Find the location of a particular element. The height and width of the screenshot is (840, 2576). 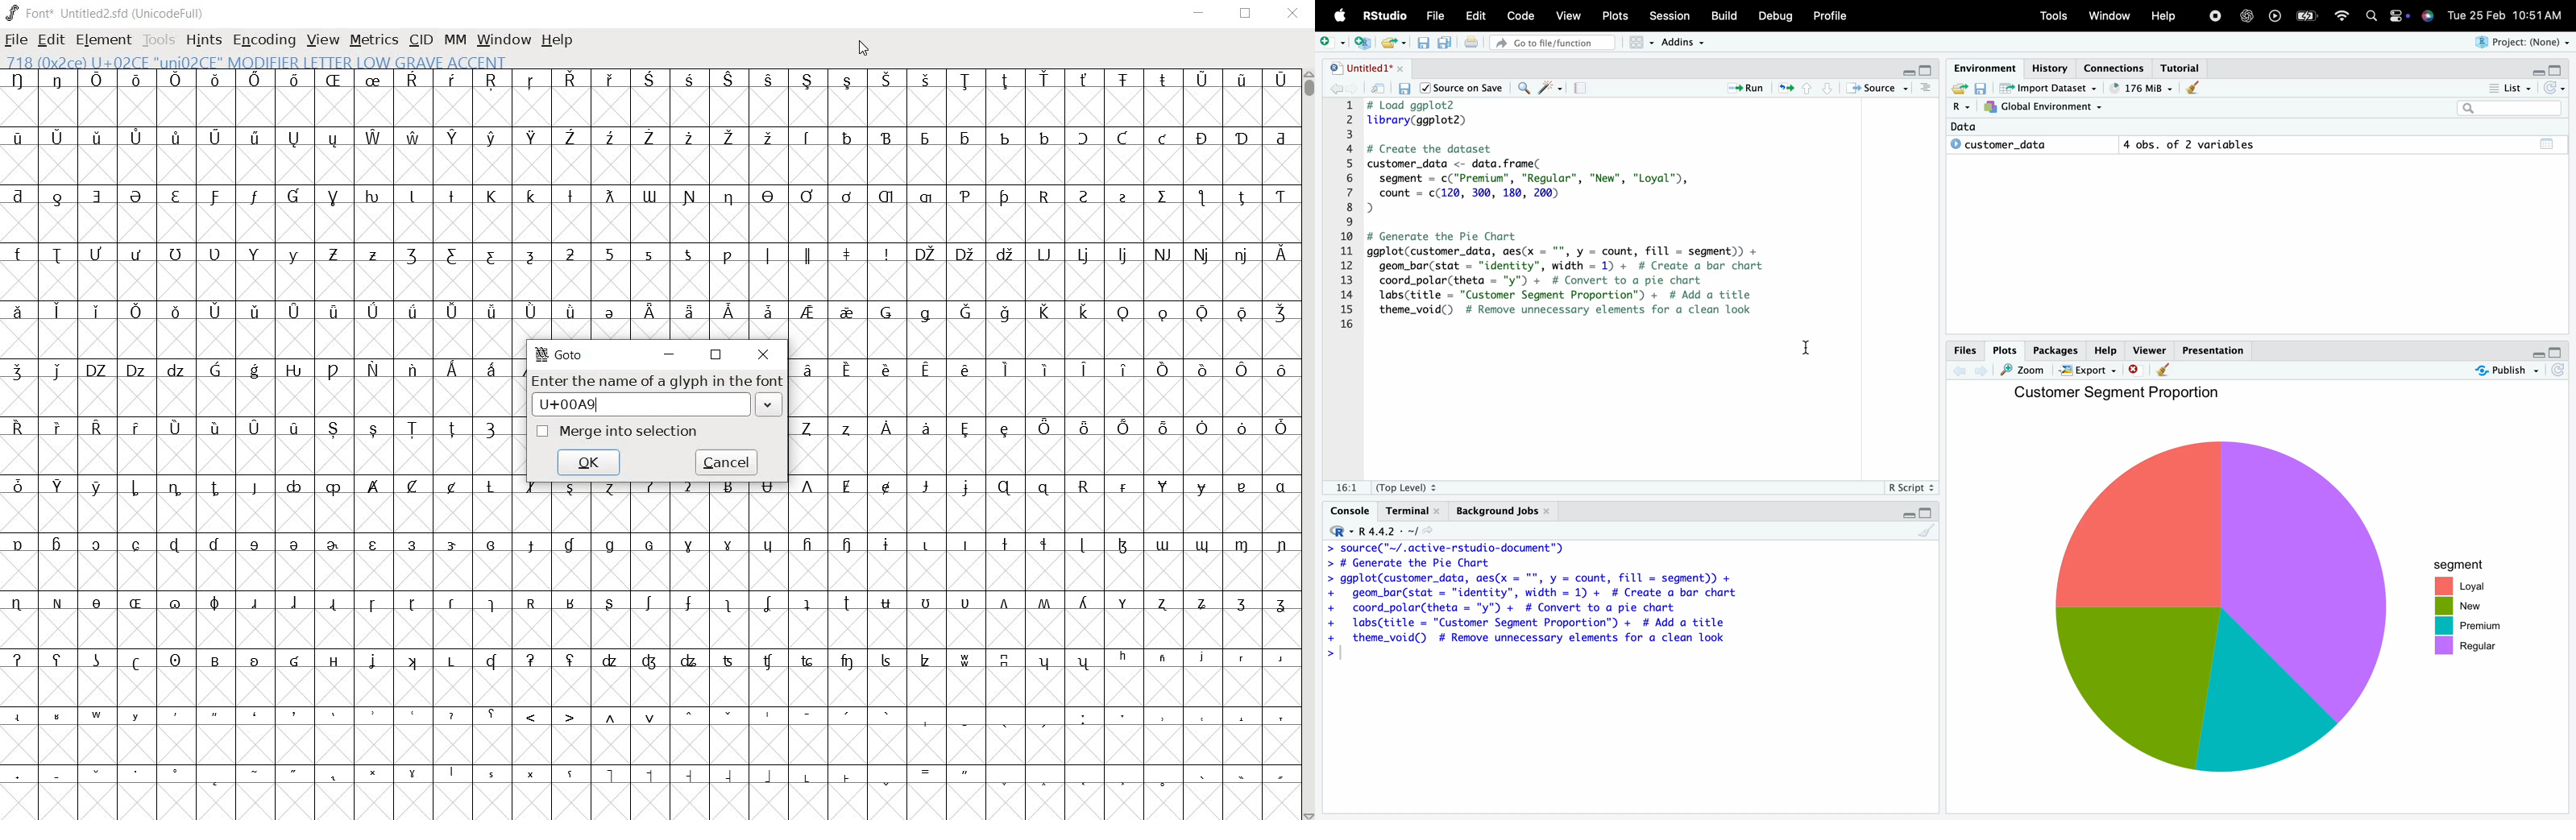

maximise is located at coordinates (1929, 511).